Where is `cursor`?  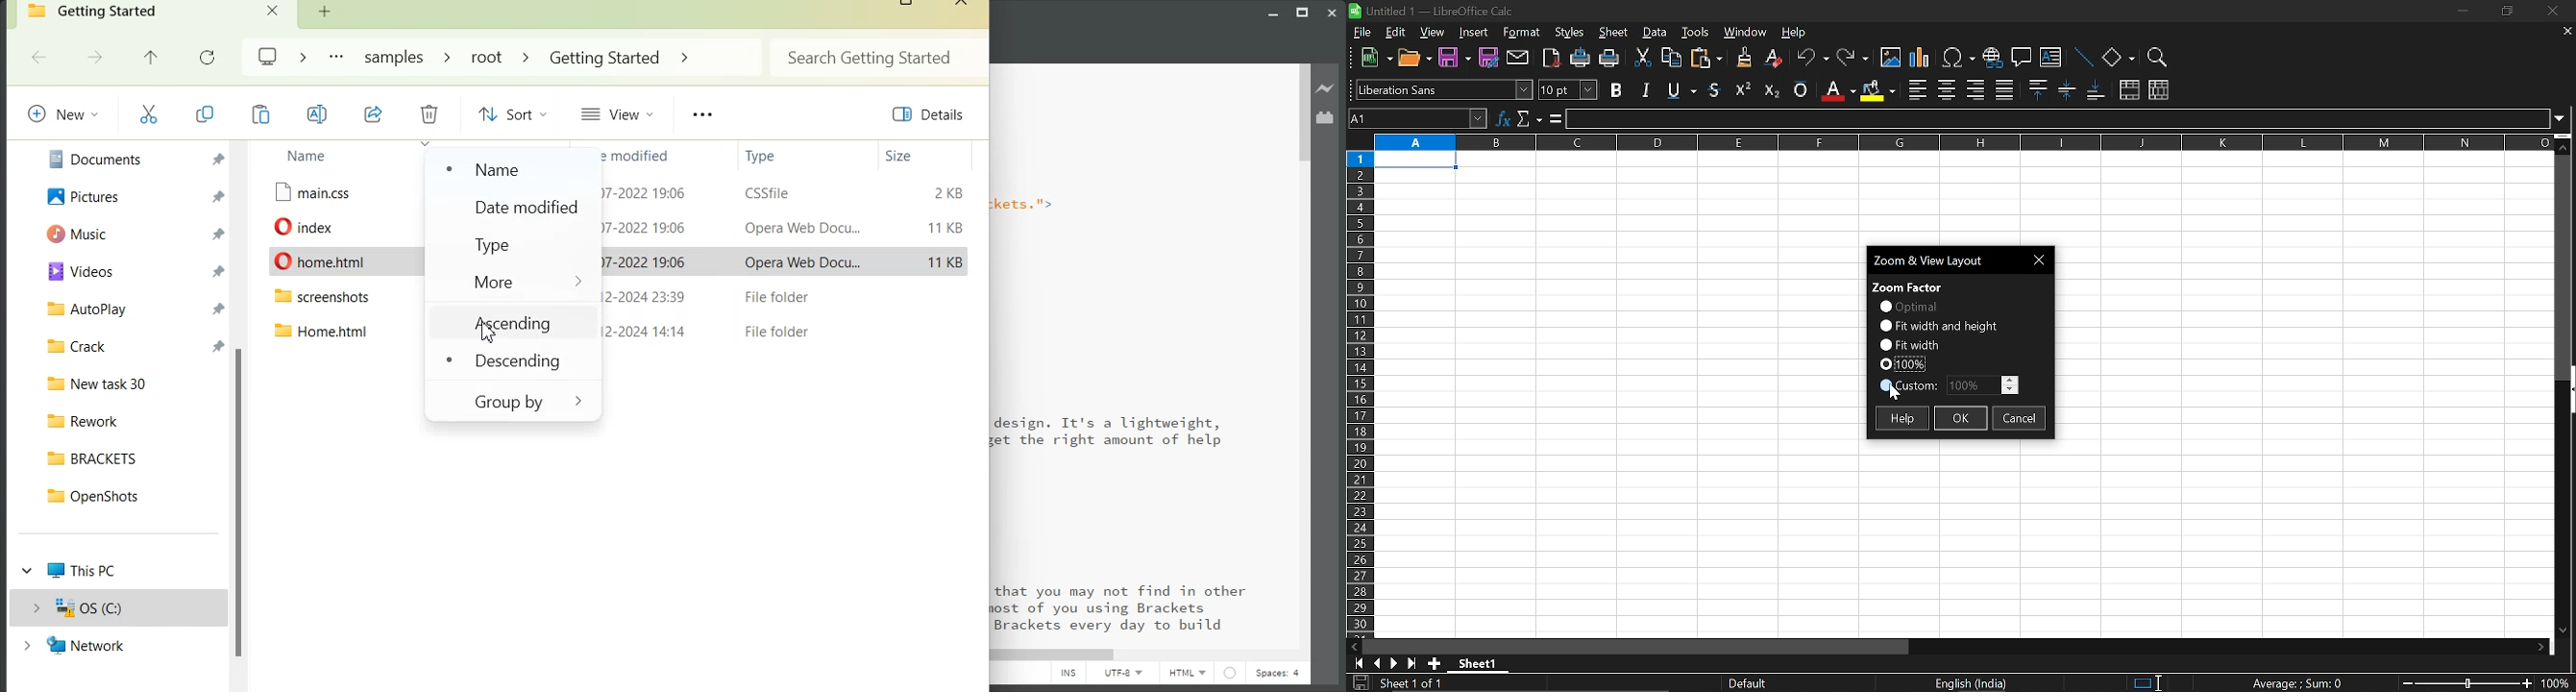 cursor is located at coordinates (488, 334).